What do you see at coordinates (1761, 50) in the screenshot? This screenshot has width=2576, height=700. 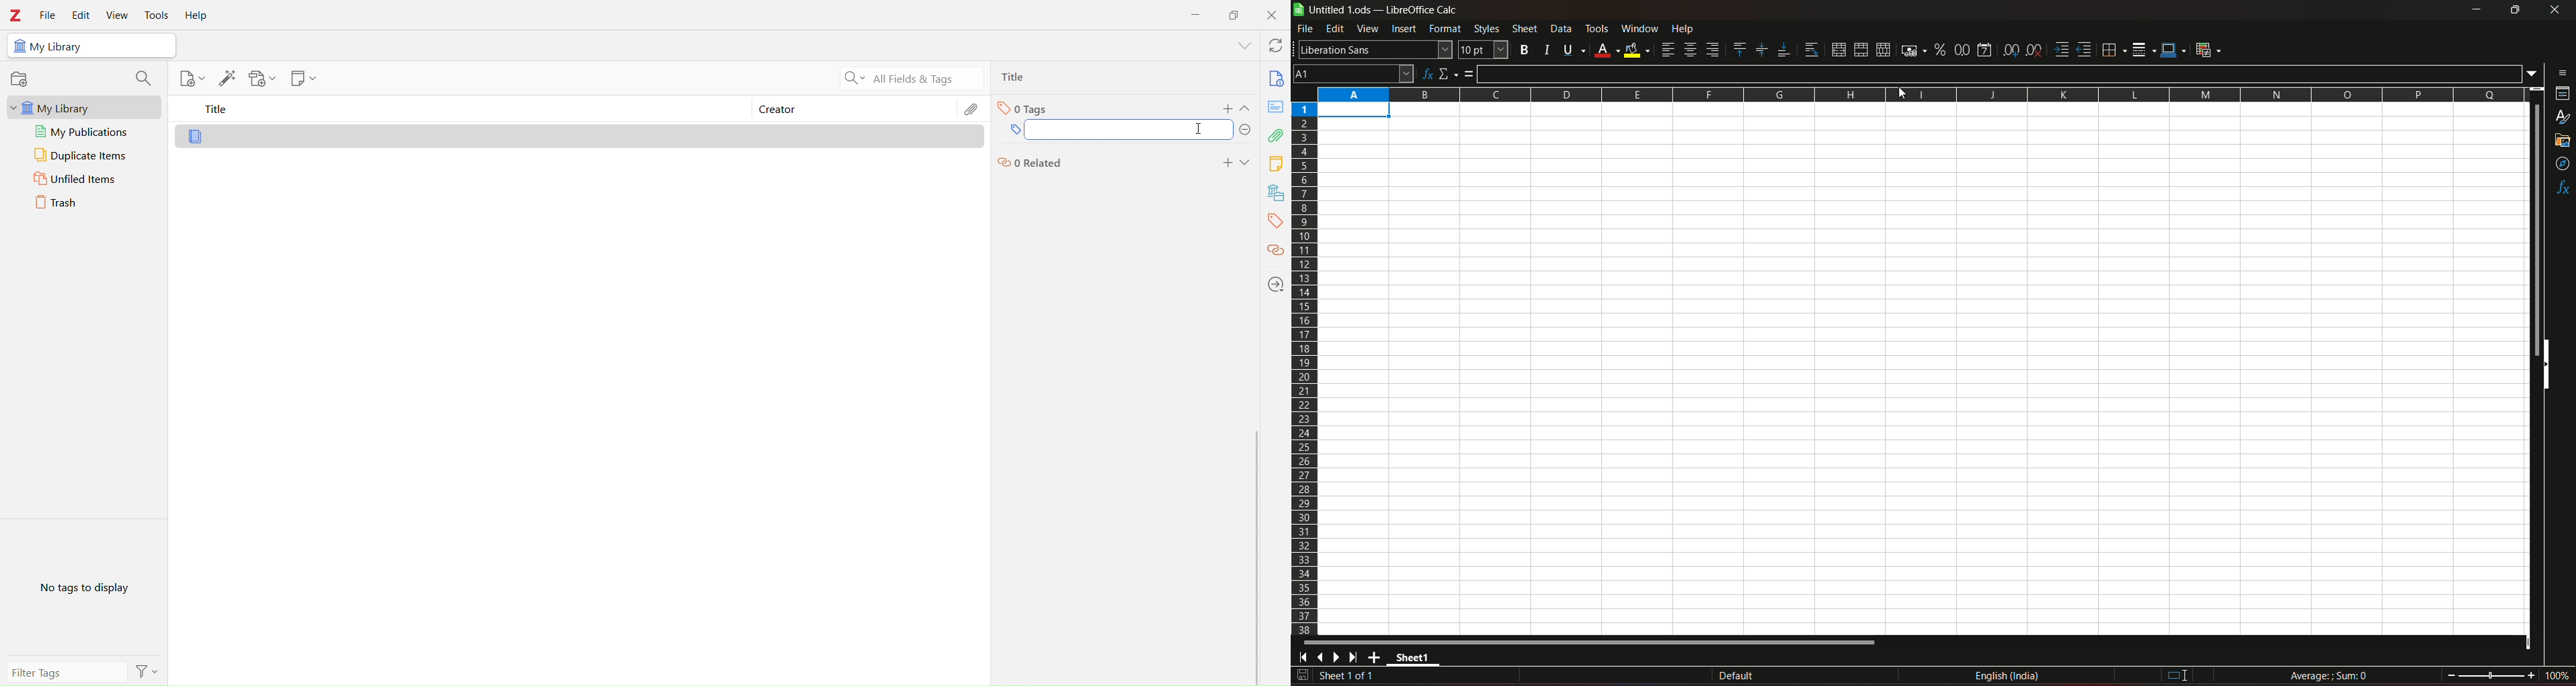 I see `center vertically` at bounding box center [1761, 50].